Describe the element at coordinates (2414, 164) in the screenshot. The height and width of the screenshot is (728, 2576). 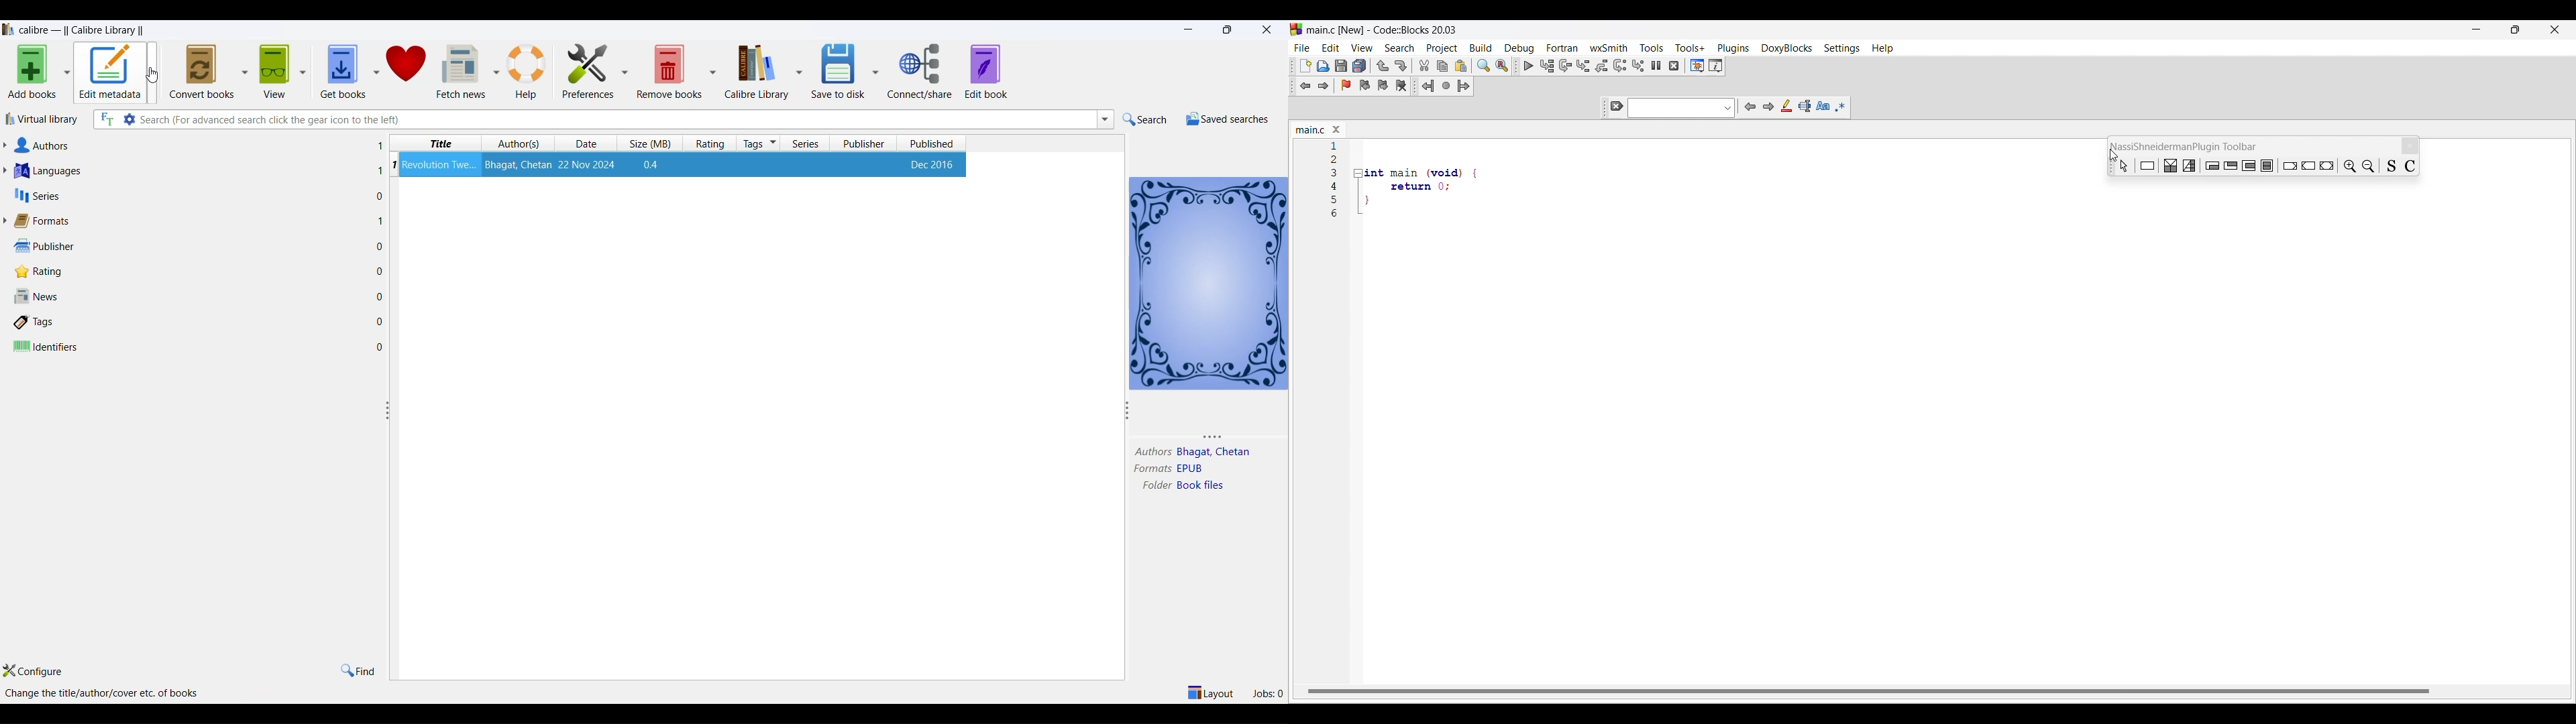
I see `` at that location.